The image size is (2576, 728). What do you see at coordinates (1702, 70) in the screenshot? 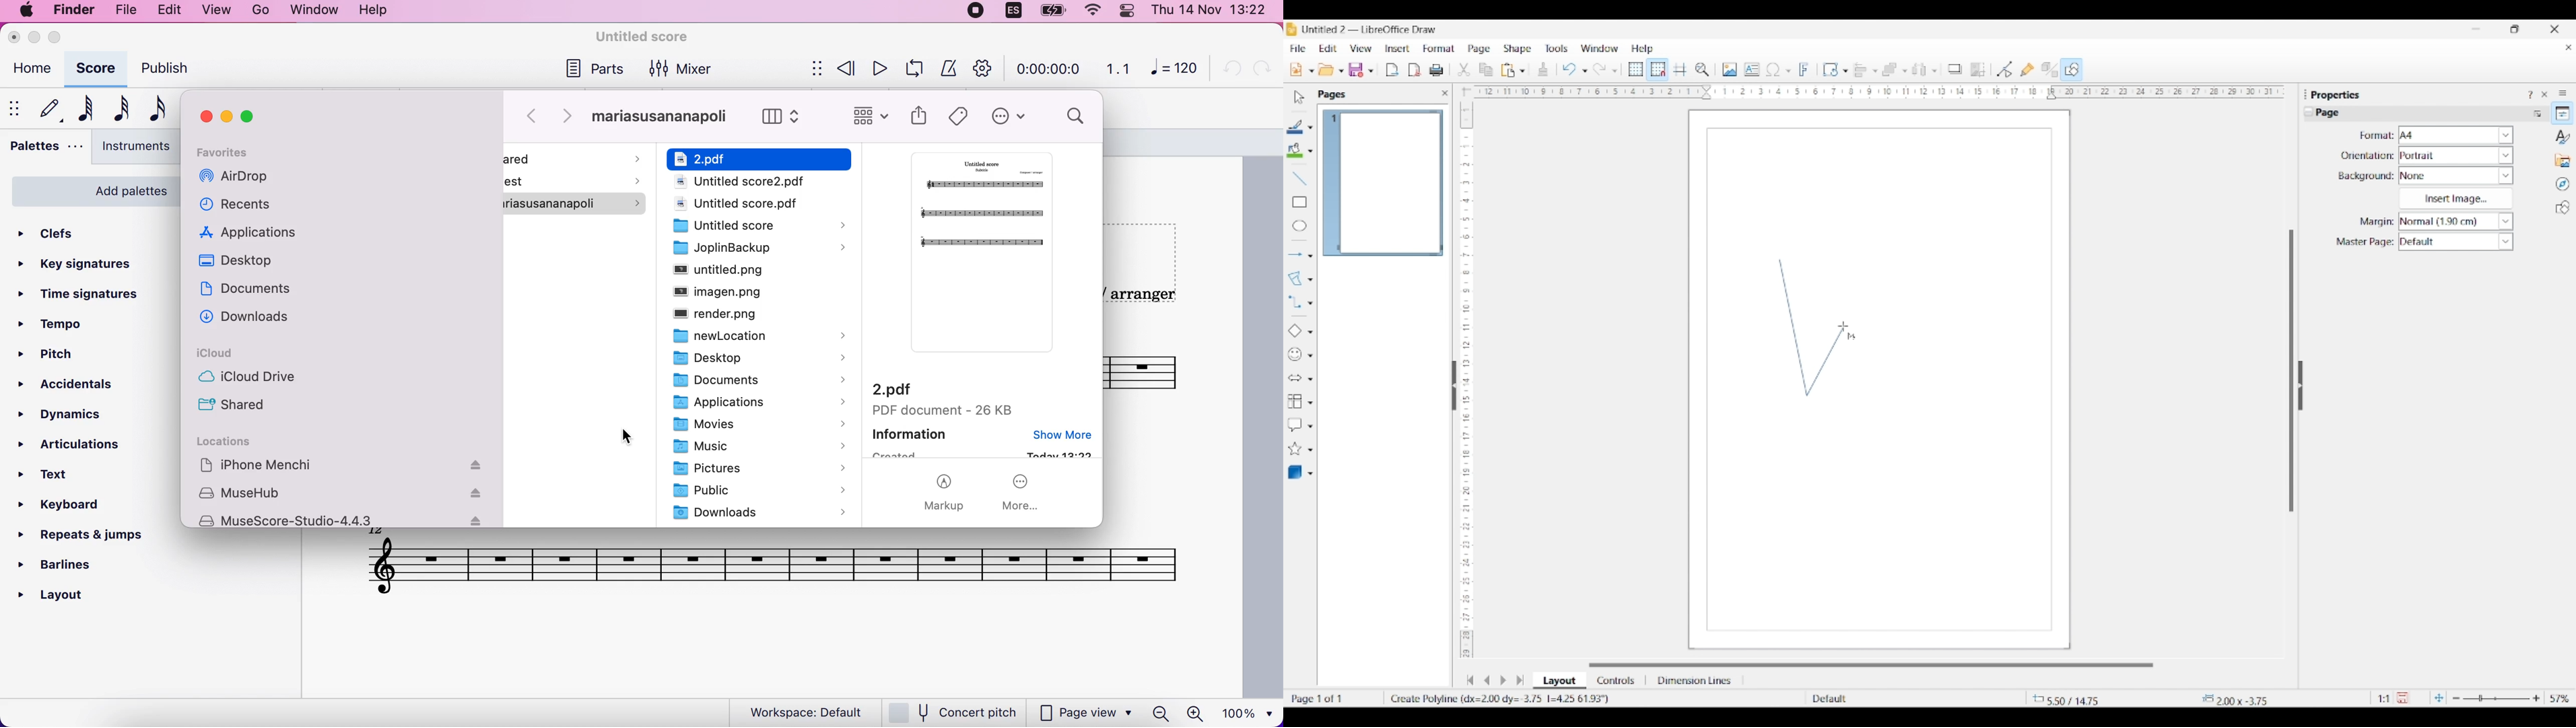
I see `Zoom and pan` at bounding box center [1702, 70].